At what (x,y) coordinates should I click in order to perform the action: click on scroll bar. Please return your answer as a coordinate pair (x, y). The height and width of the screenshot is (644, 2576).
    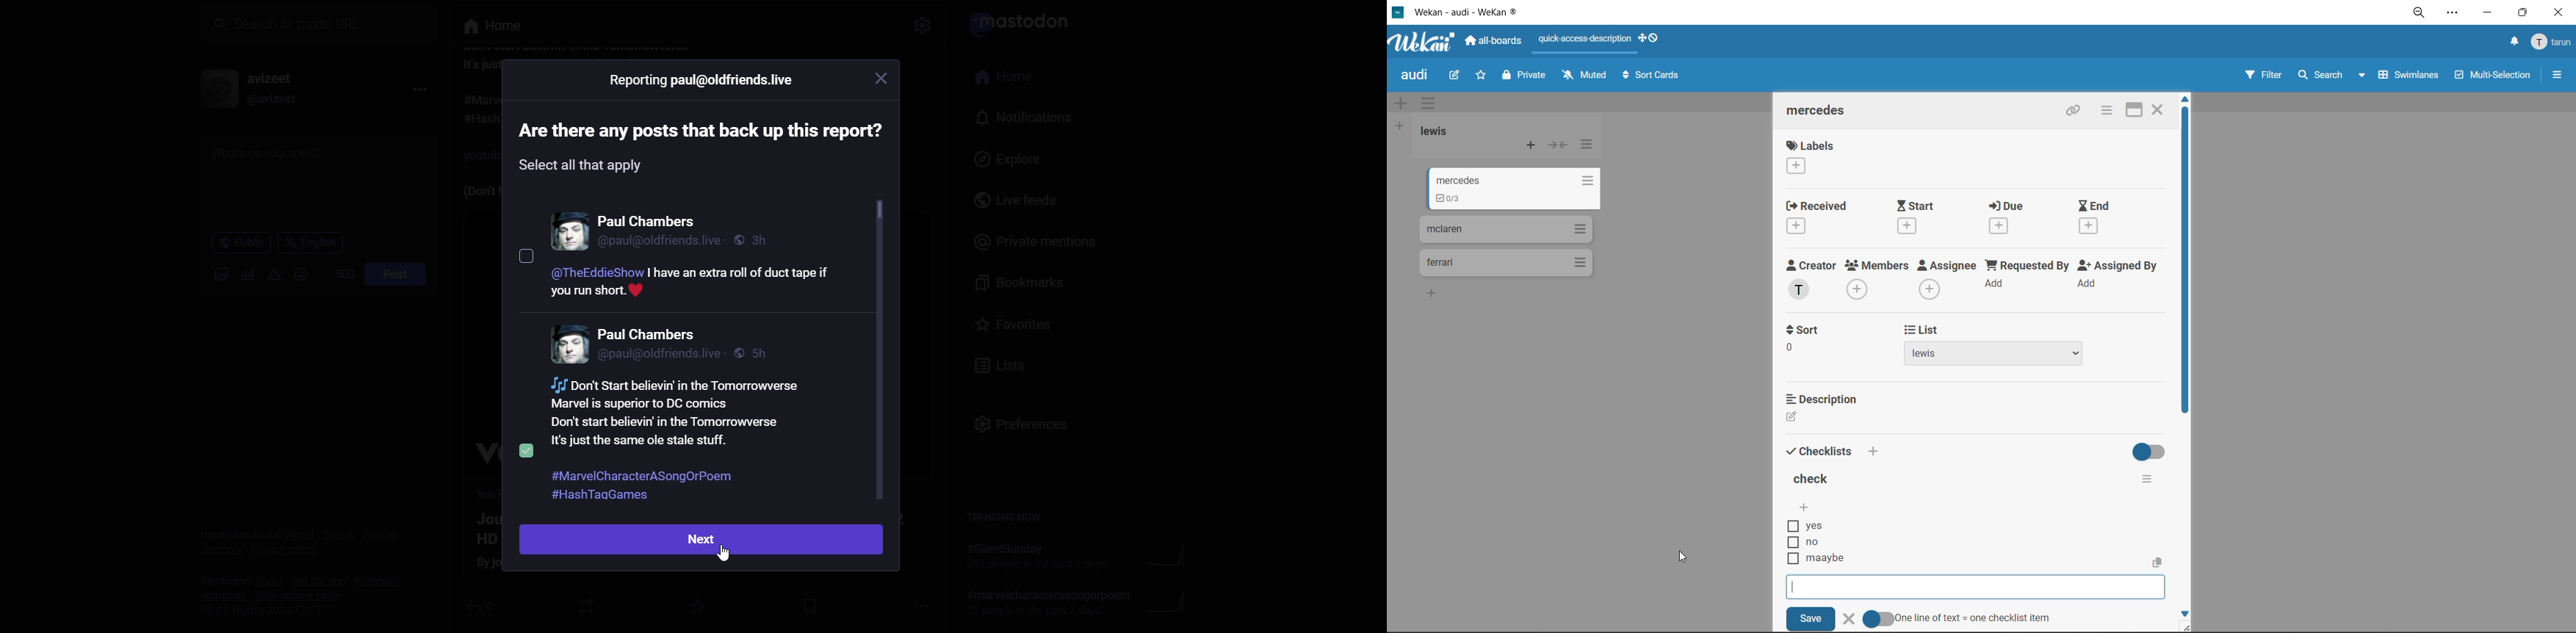
    Looking at the image, I should click on (878, 352).